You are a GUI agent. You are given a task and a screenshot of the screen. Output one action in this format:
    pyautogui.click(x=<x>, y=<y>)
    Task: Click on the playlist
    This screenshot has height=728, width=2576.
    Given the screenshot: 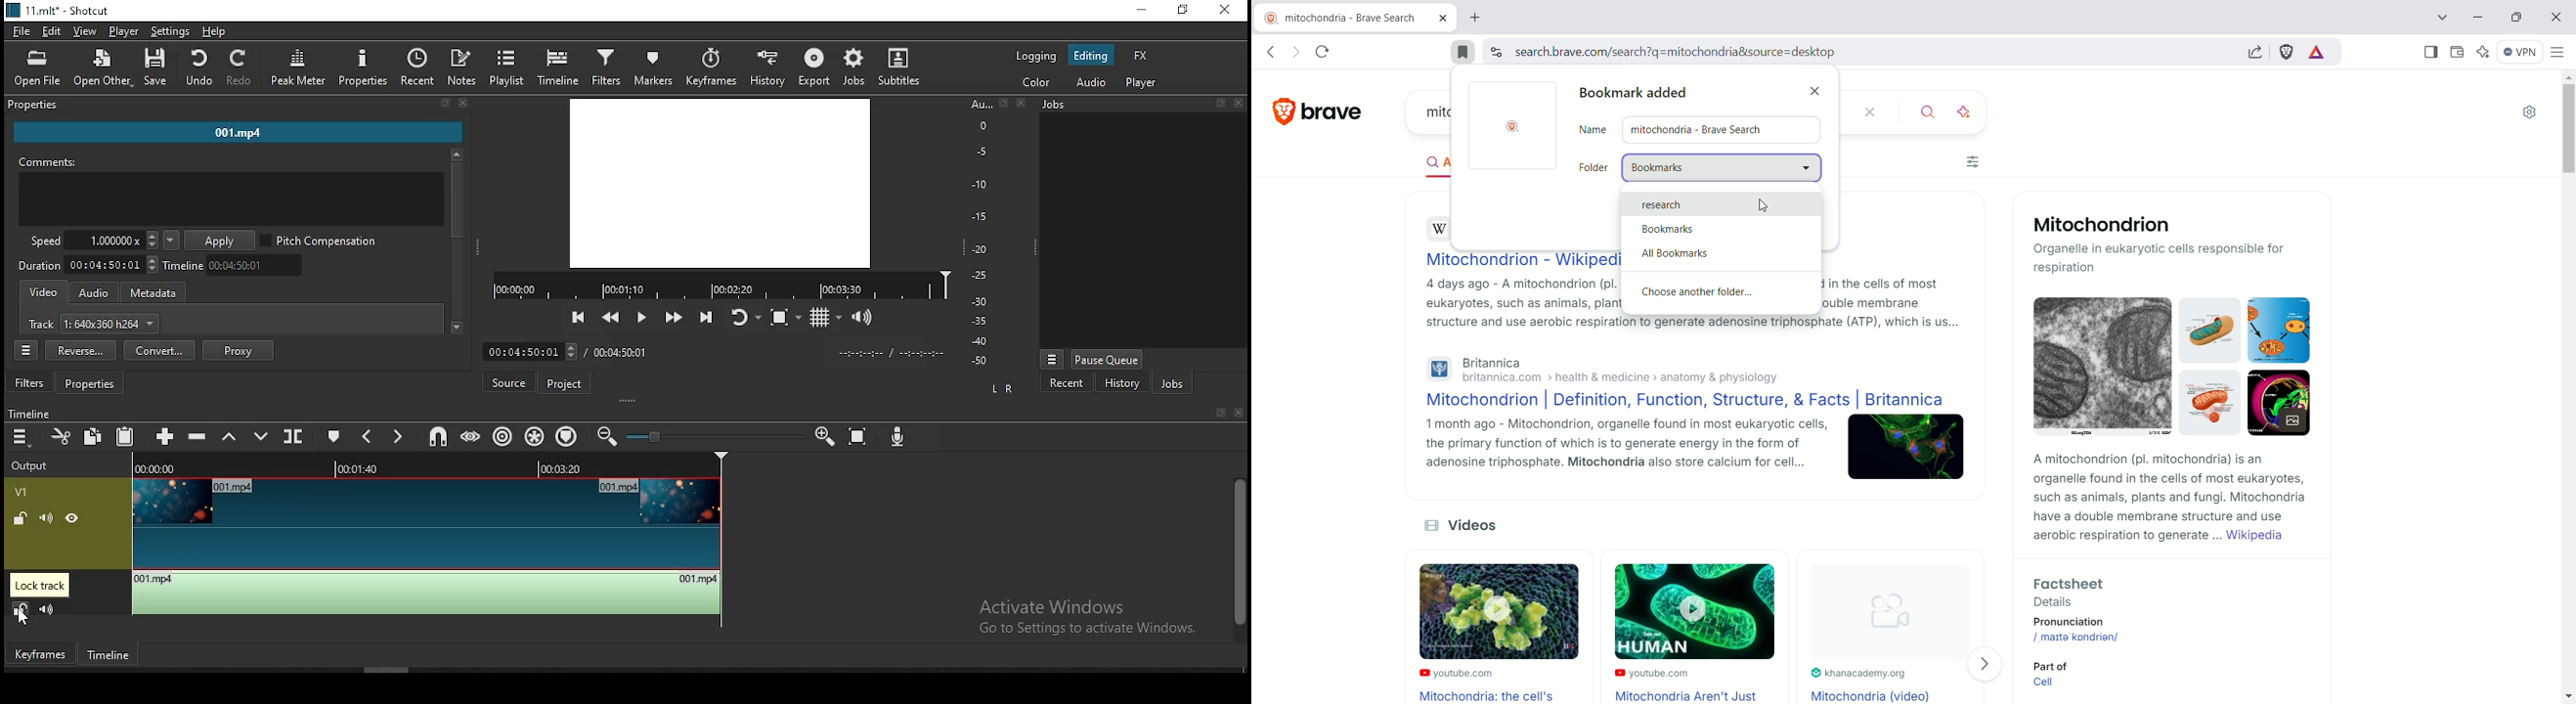 What is the action you would take?
    pyautogui.click(x=507, y=67)
    